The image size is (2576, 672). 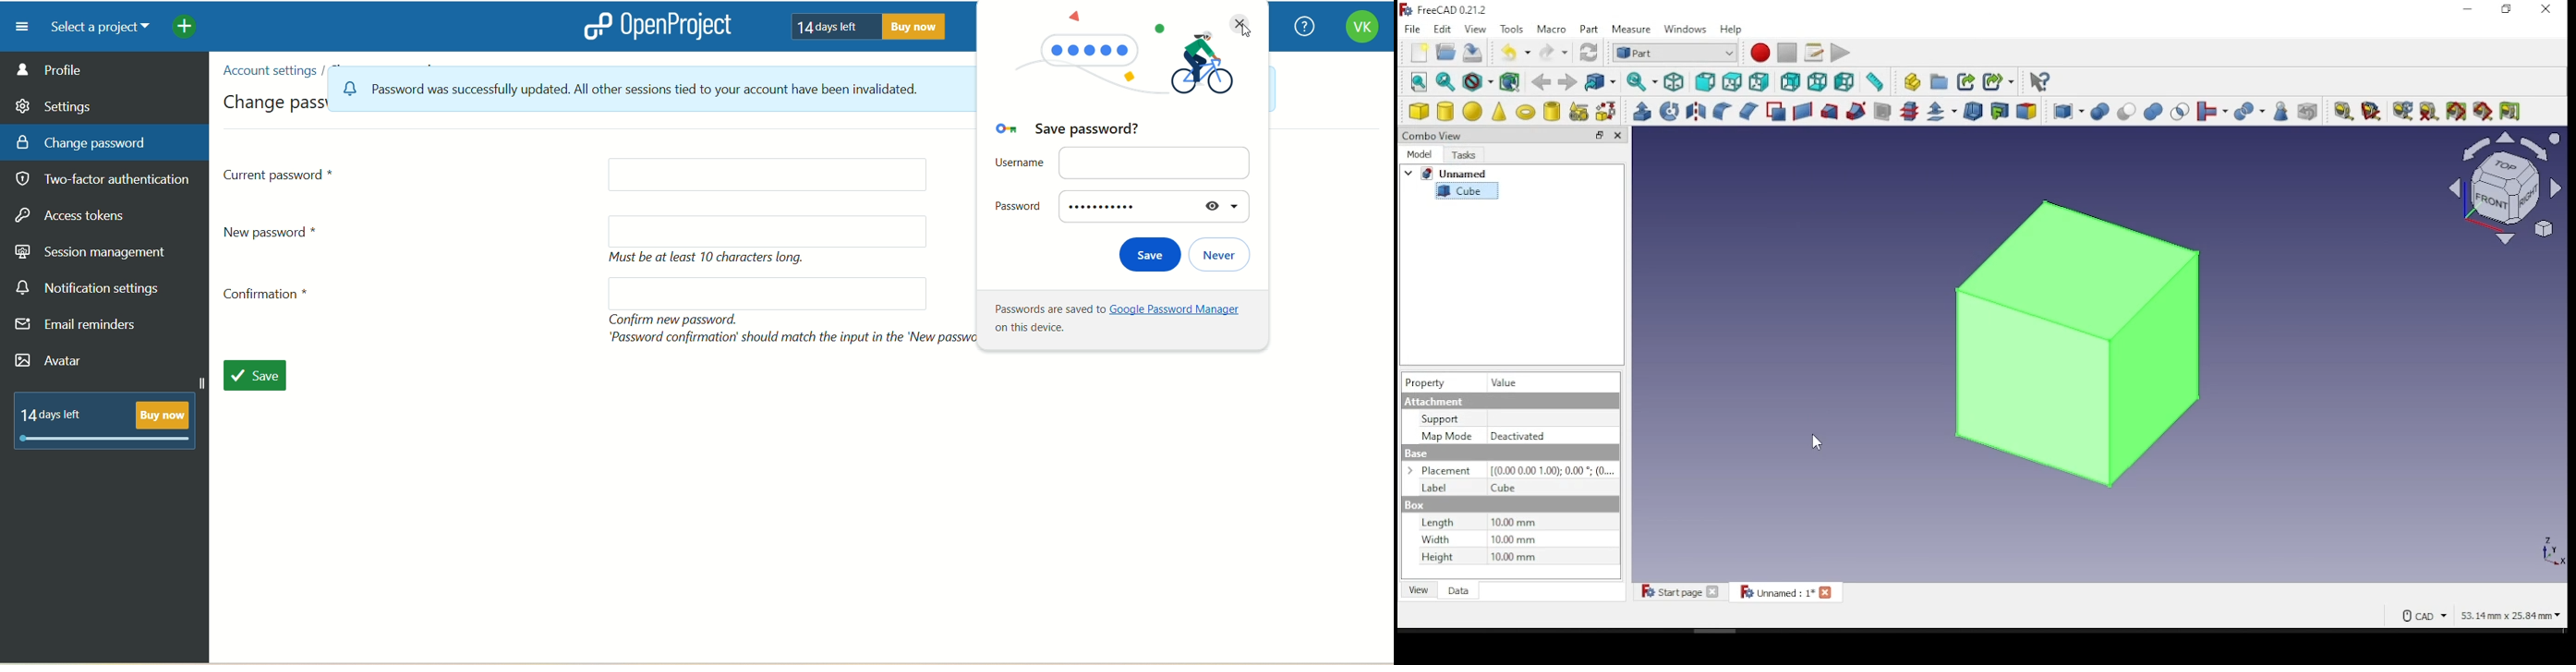 What do you see at coordinates (1516, 51) in the screenshot?
I see `undo` at bounding box center [1516, 51].